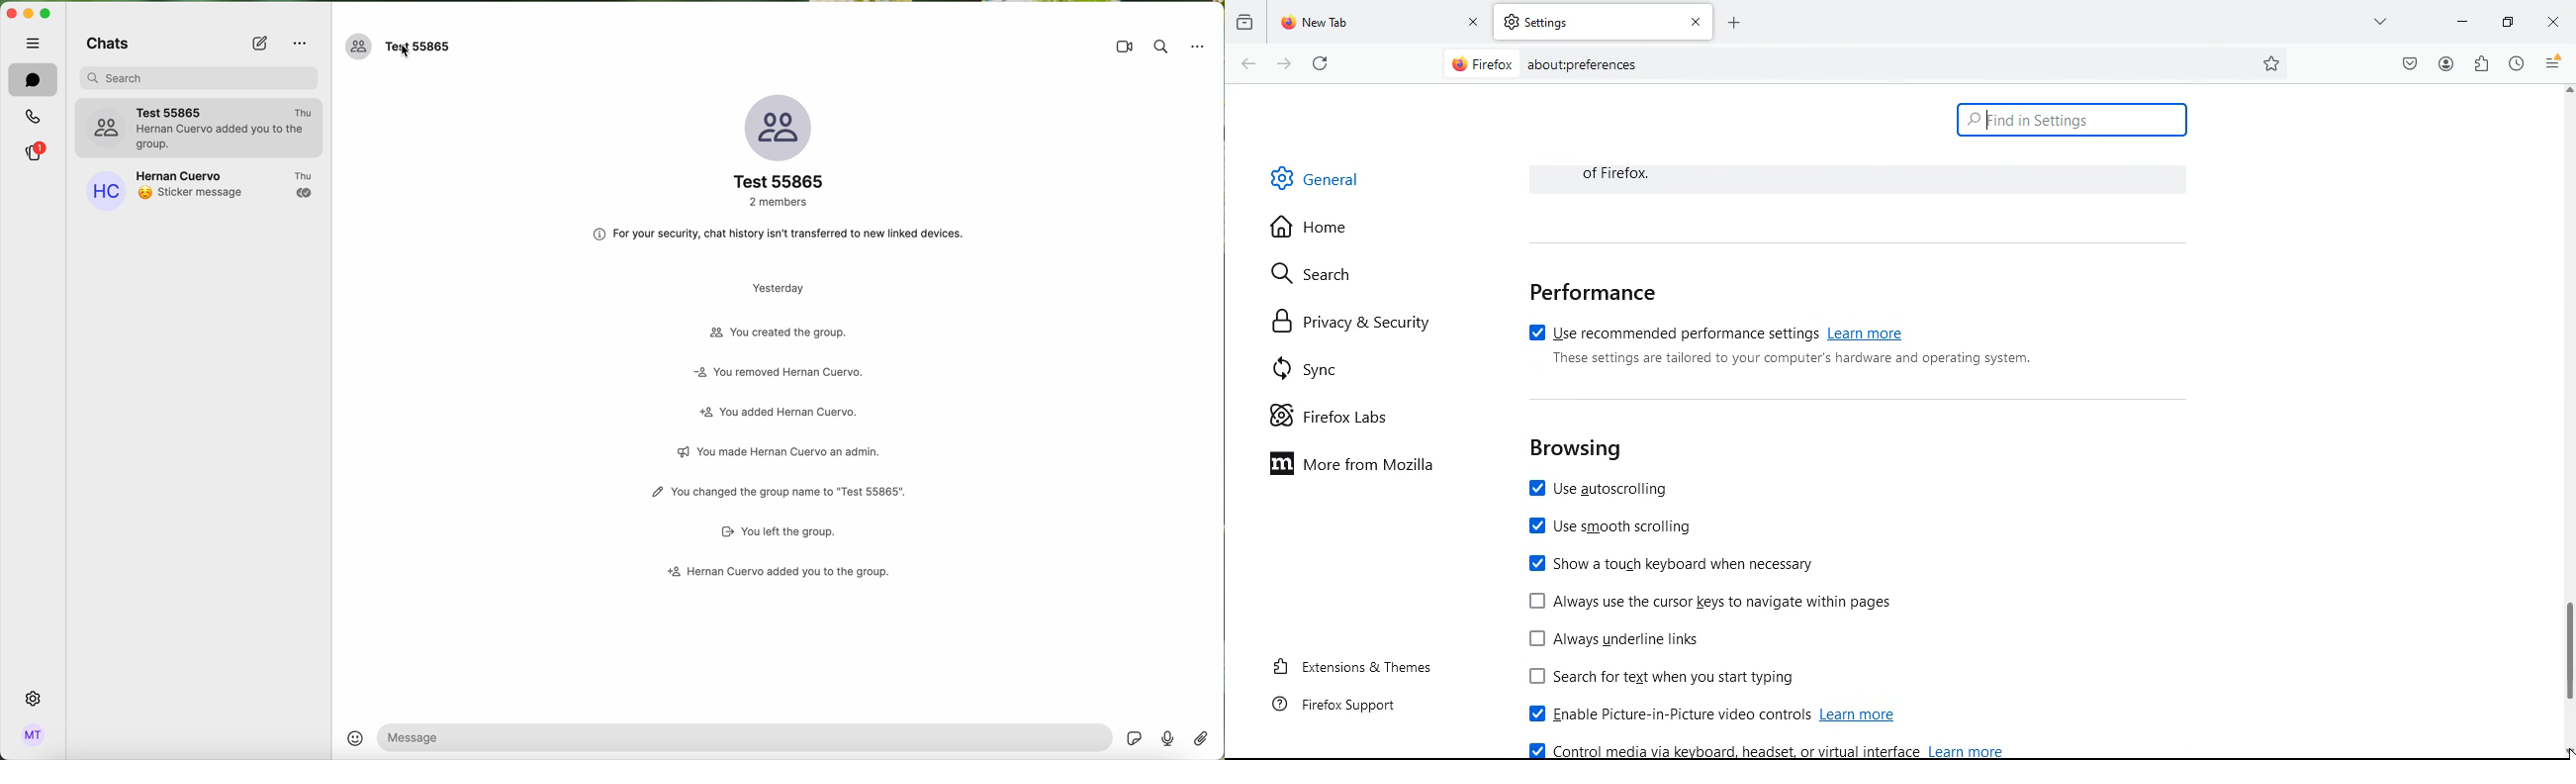 The height and width of the screenshot is (784, 2576). Describe the element at coordinates (202, 76) in the screenshot. I see `search bar` at that location.